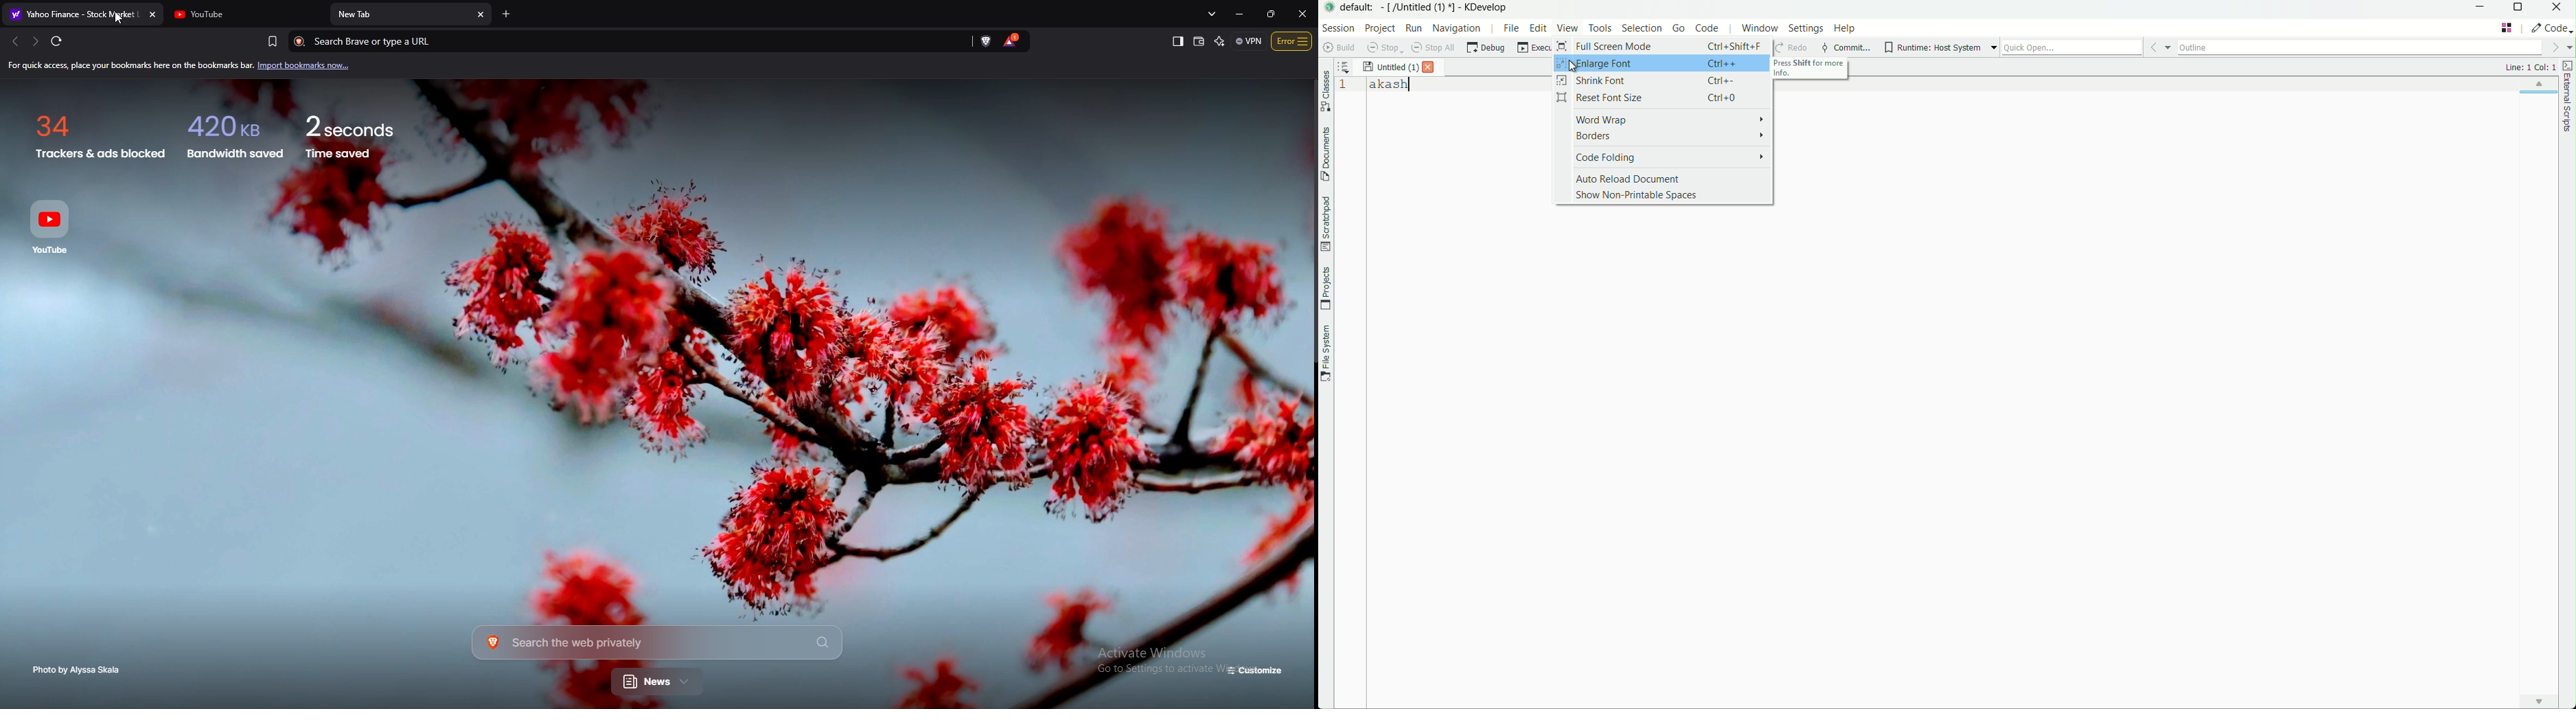 The height and width of the screenshot is (728, 2576). Describe the element at coordinates (1242, 14) in the screenshot. I see `minimize` at that location.